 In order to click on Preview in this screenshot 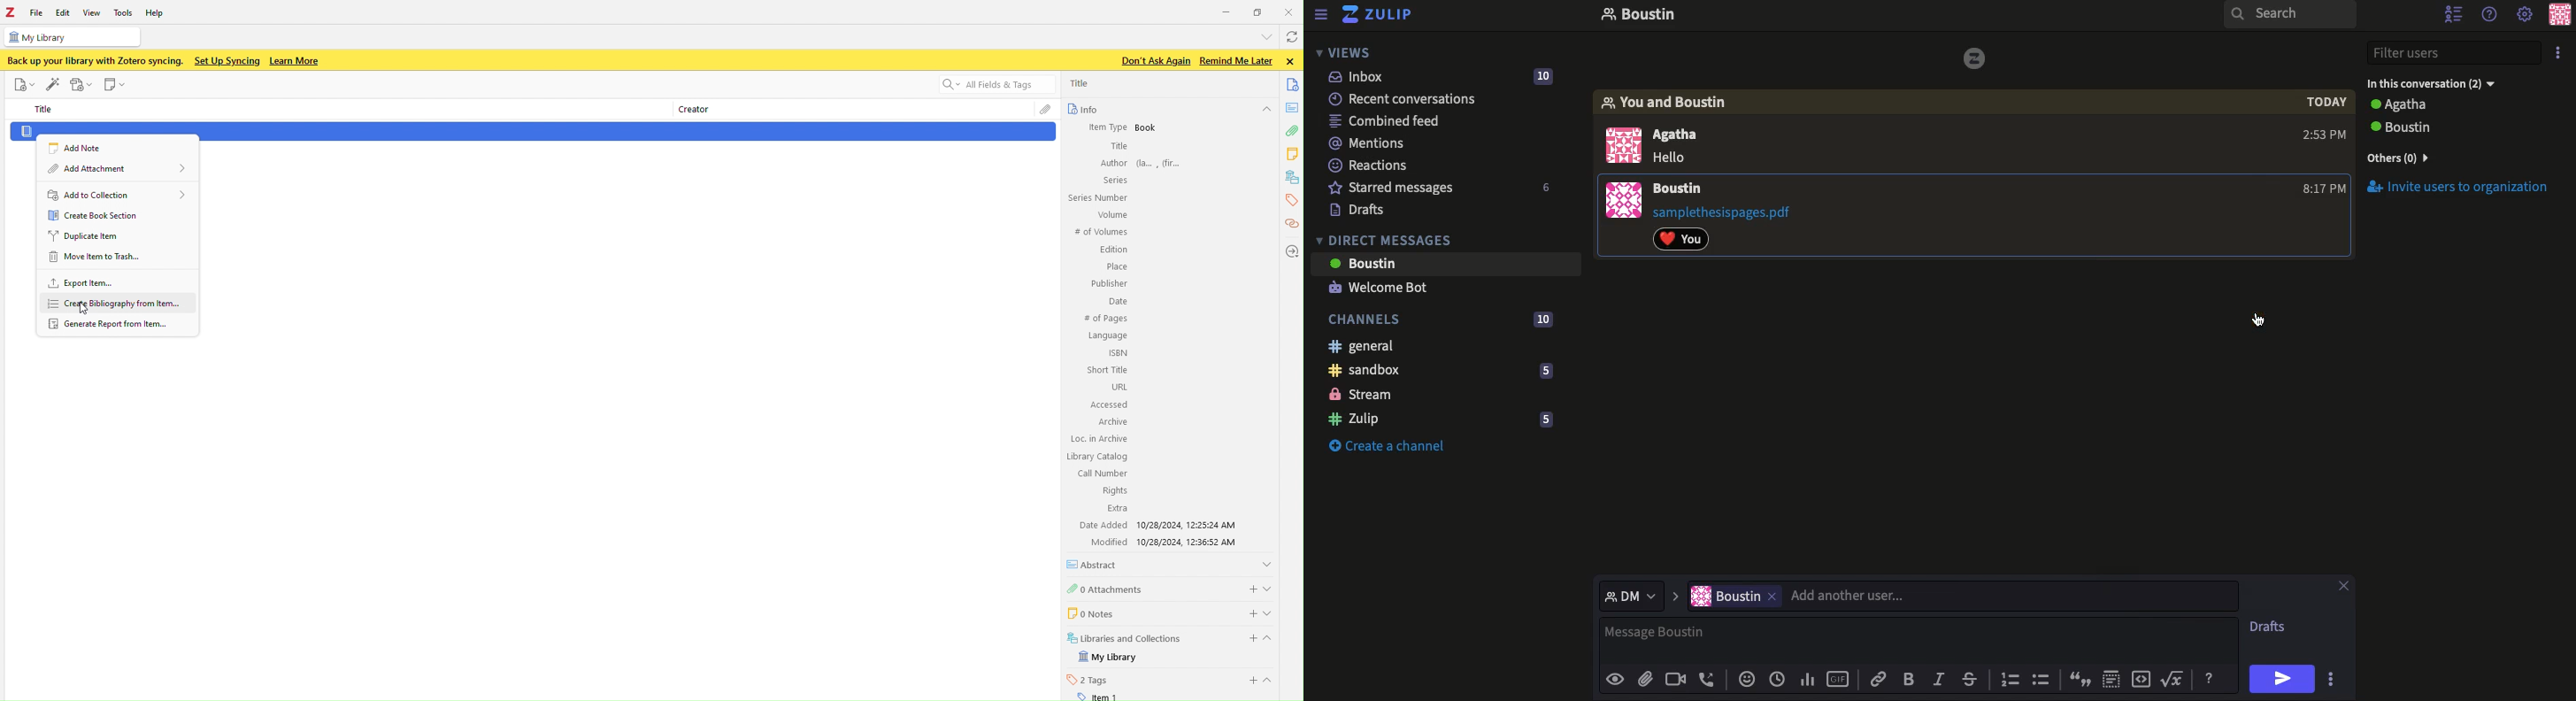, I will do `click(1617, 680)`.